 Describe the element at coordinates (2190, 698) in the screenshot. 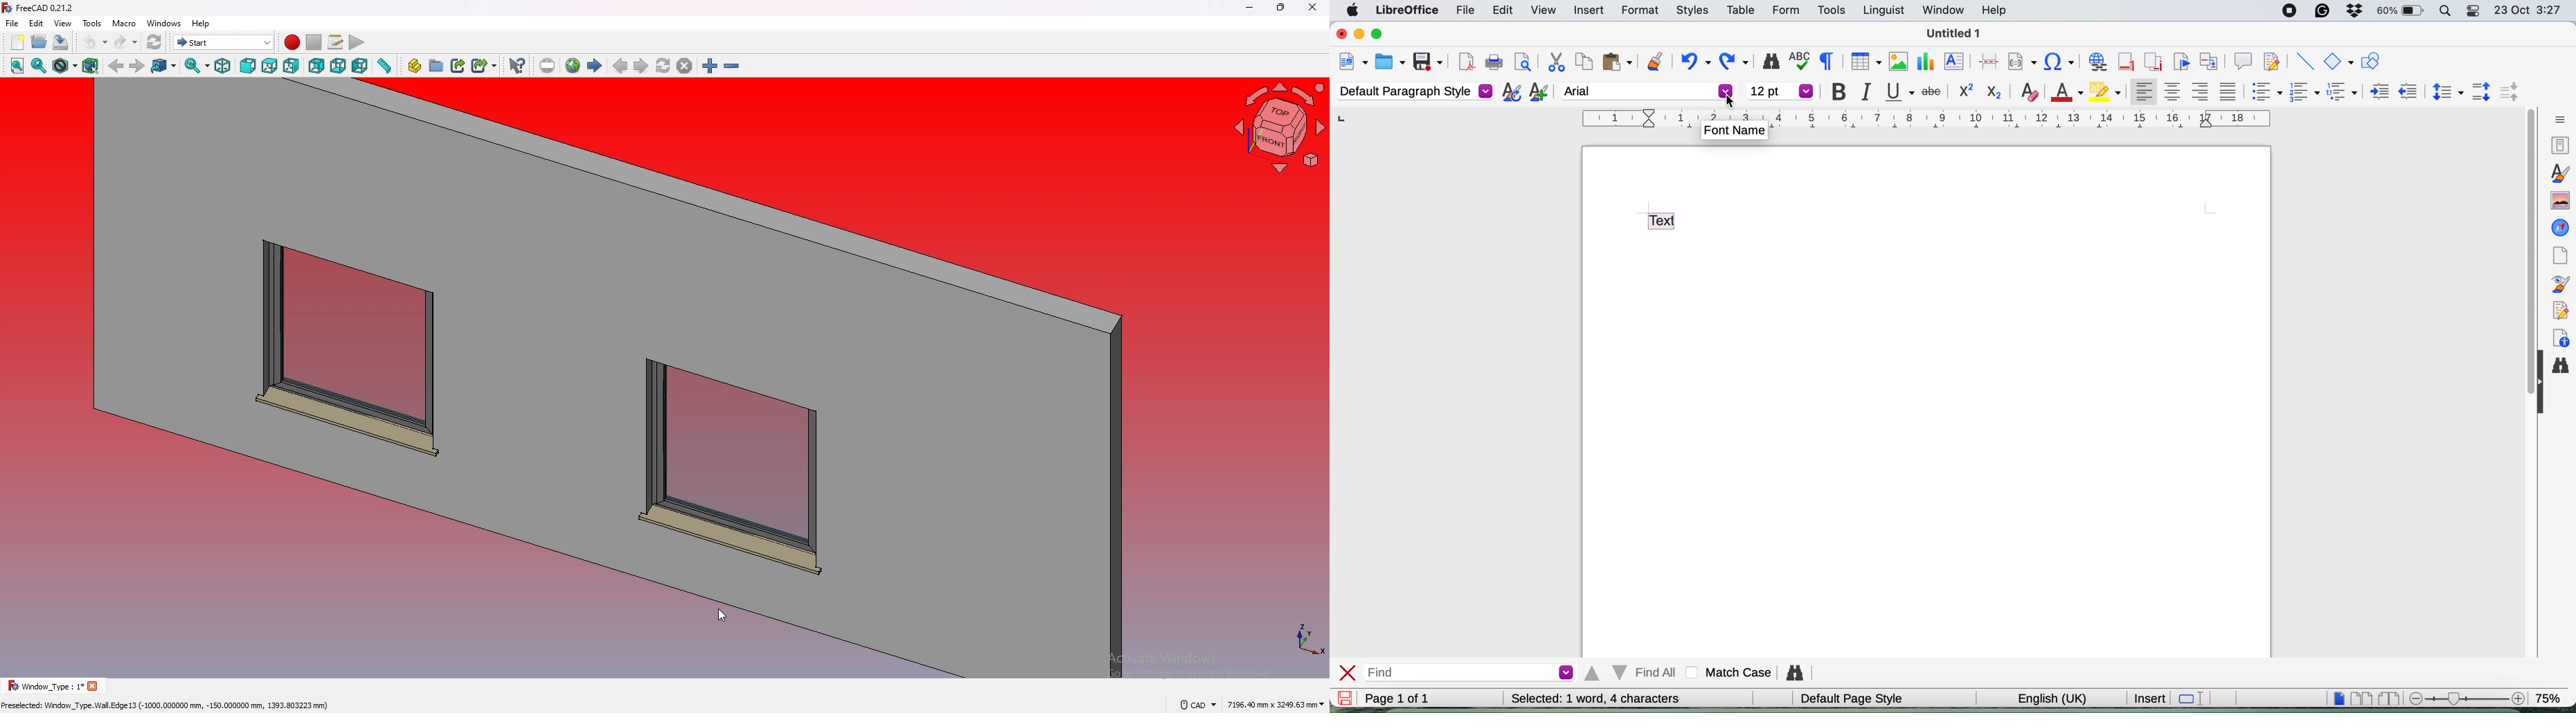

I see `standard selection` at that location.